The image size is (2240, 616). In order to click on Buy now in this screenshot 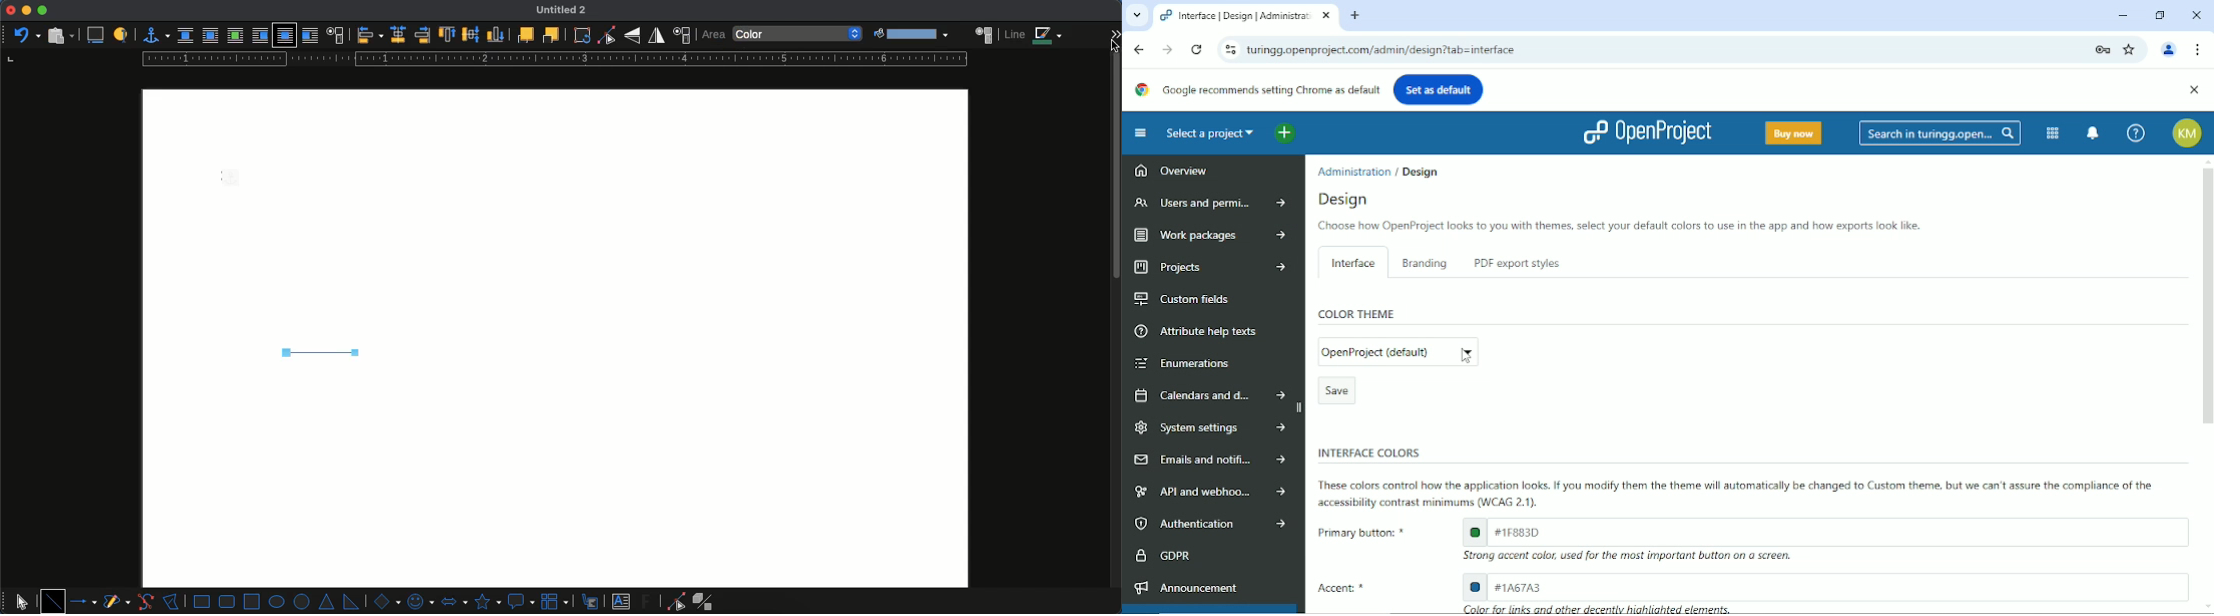, I will do `click(1792, 132)`.